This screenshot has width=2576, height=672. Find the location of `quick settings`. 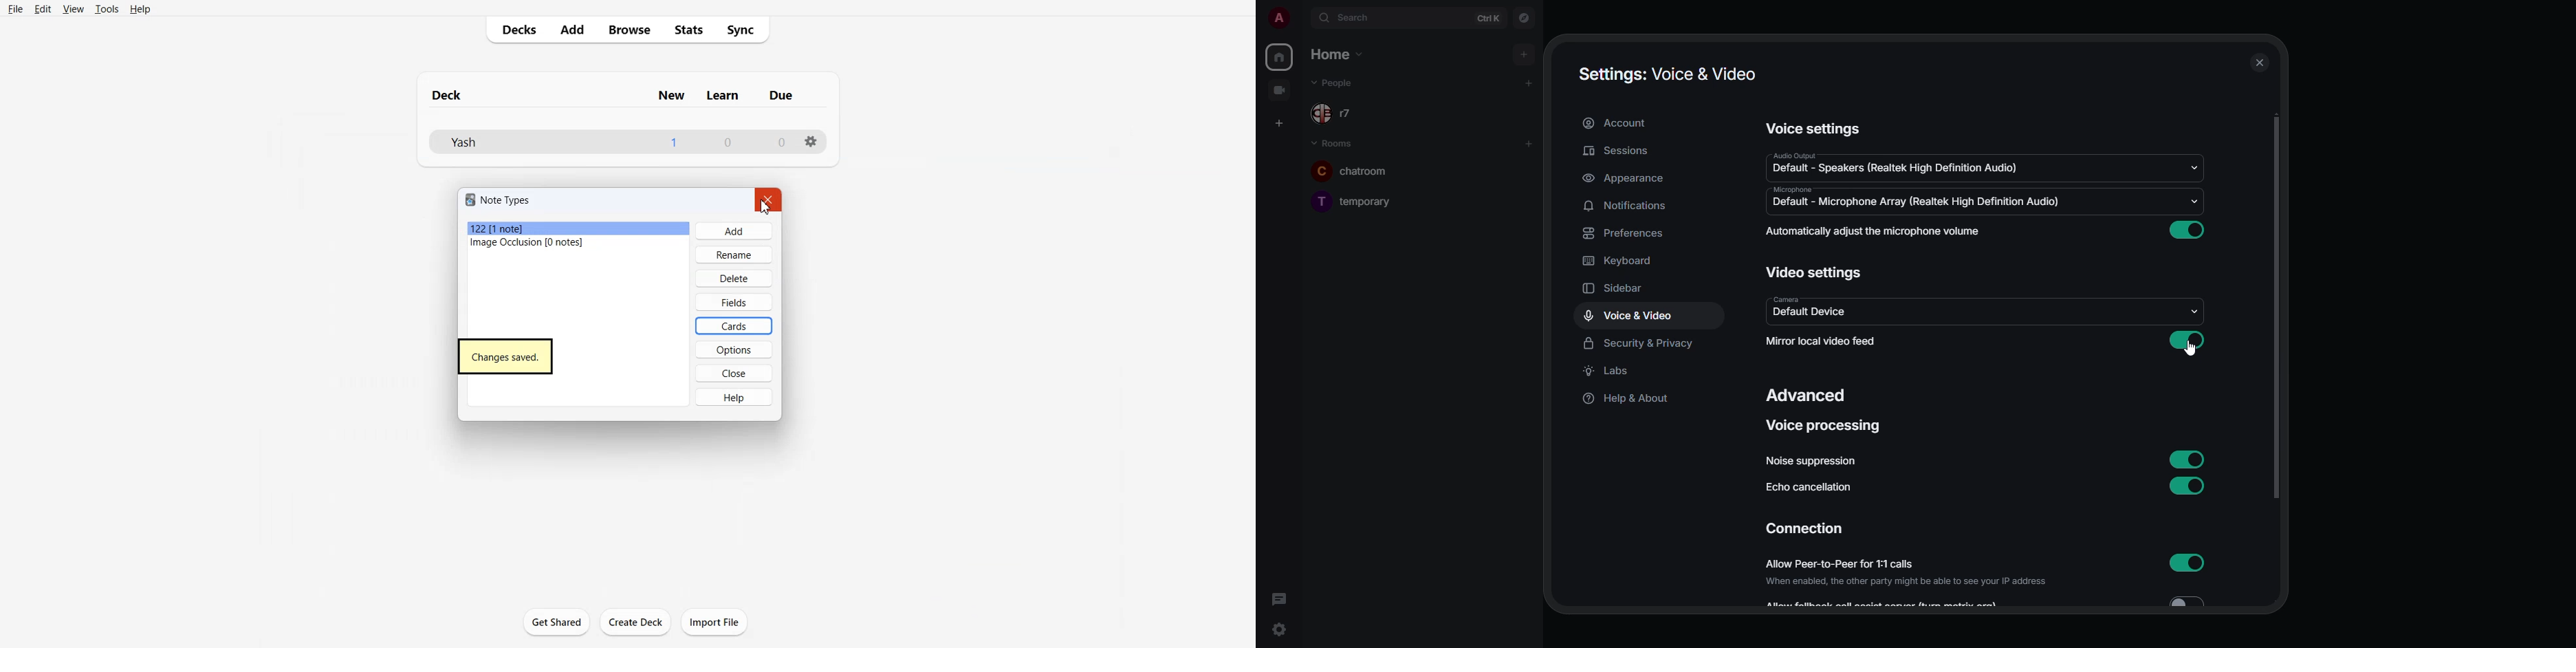

quick settings is located at coordinates (1279, 630).